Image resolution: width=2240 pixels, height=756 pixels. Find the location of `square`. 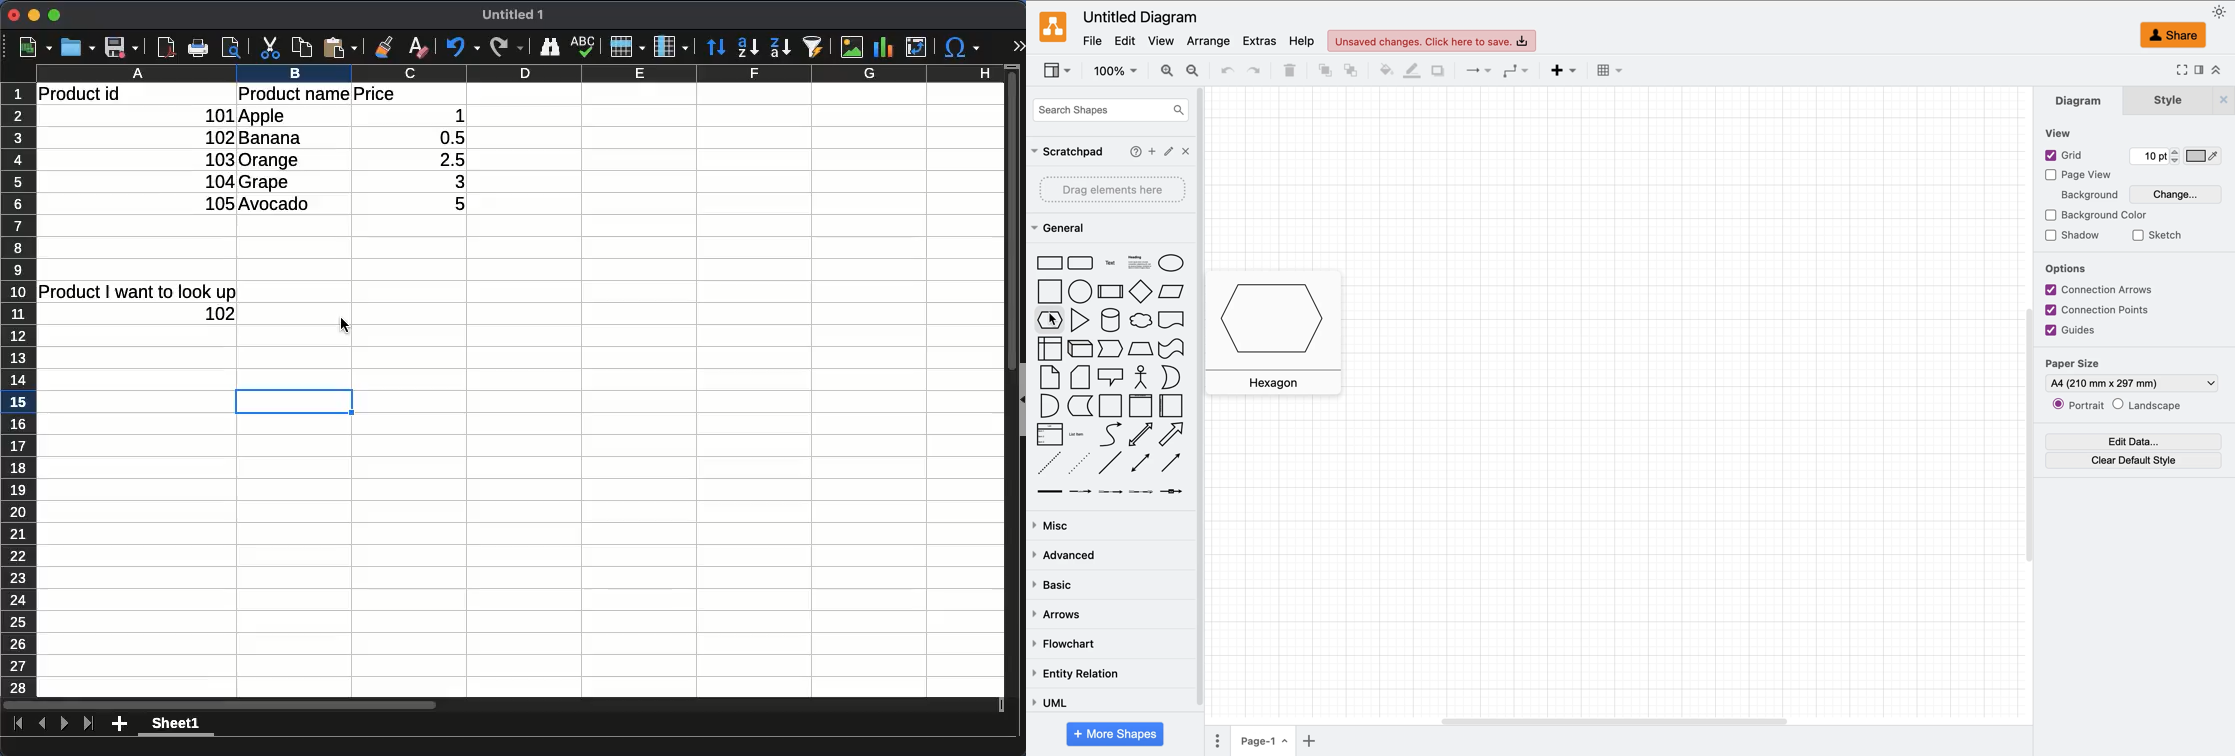

square is located at coordinates (1049, 293).